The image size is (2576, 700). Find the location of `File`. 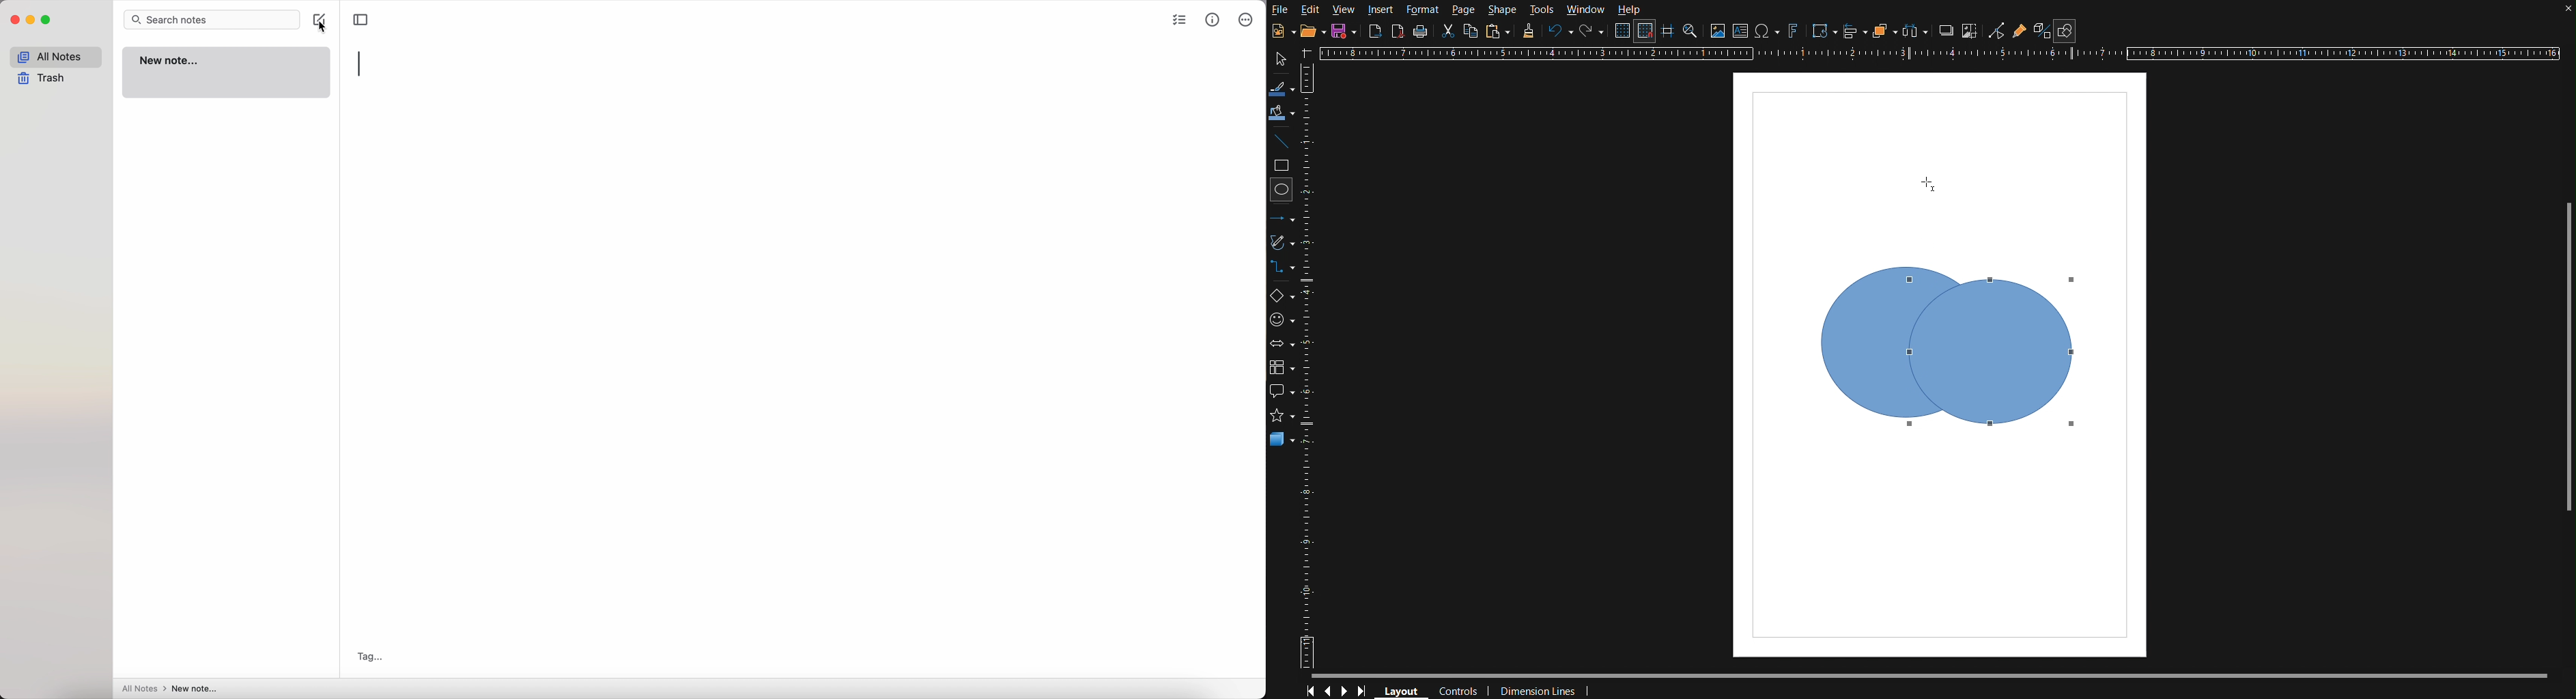

File is located at coordinates (1282, 12).